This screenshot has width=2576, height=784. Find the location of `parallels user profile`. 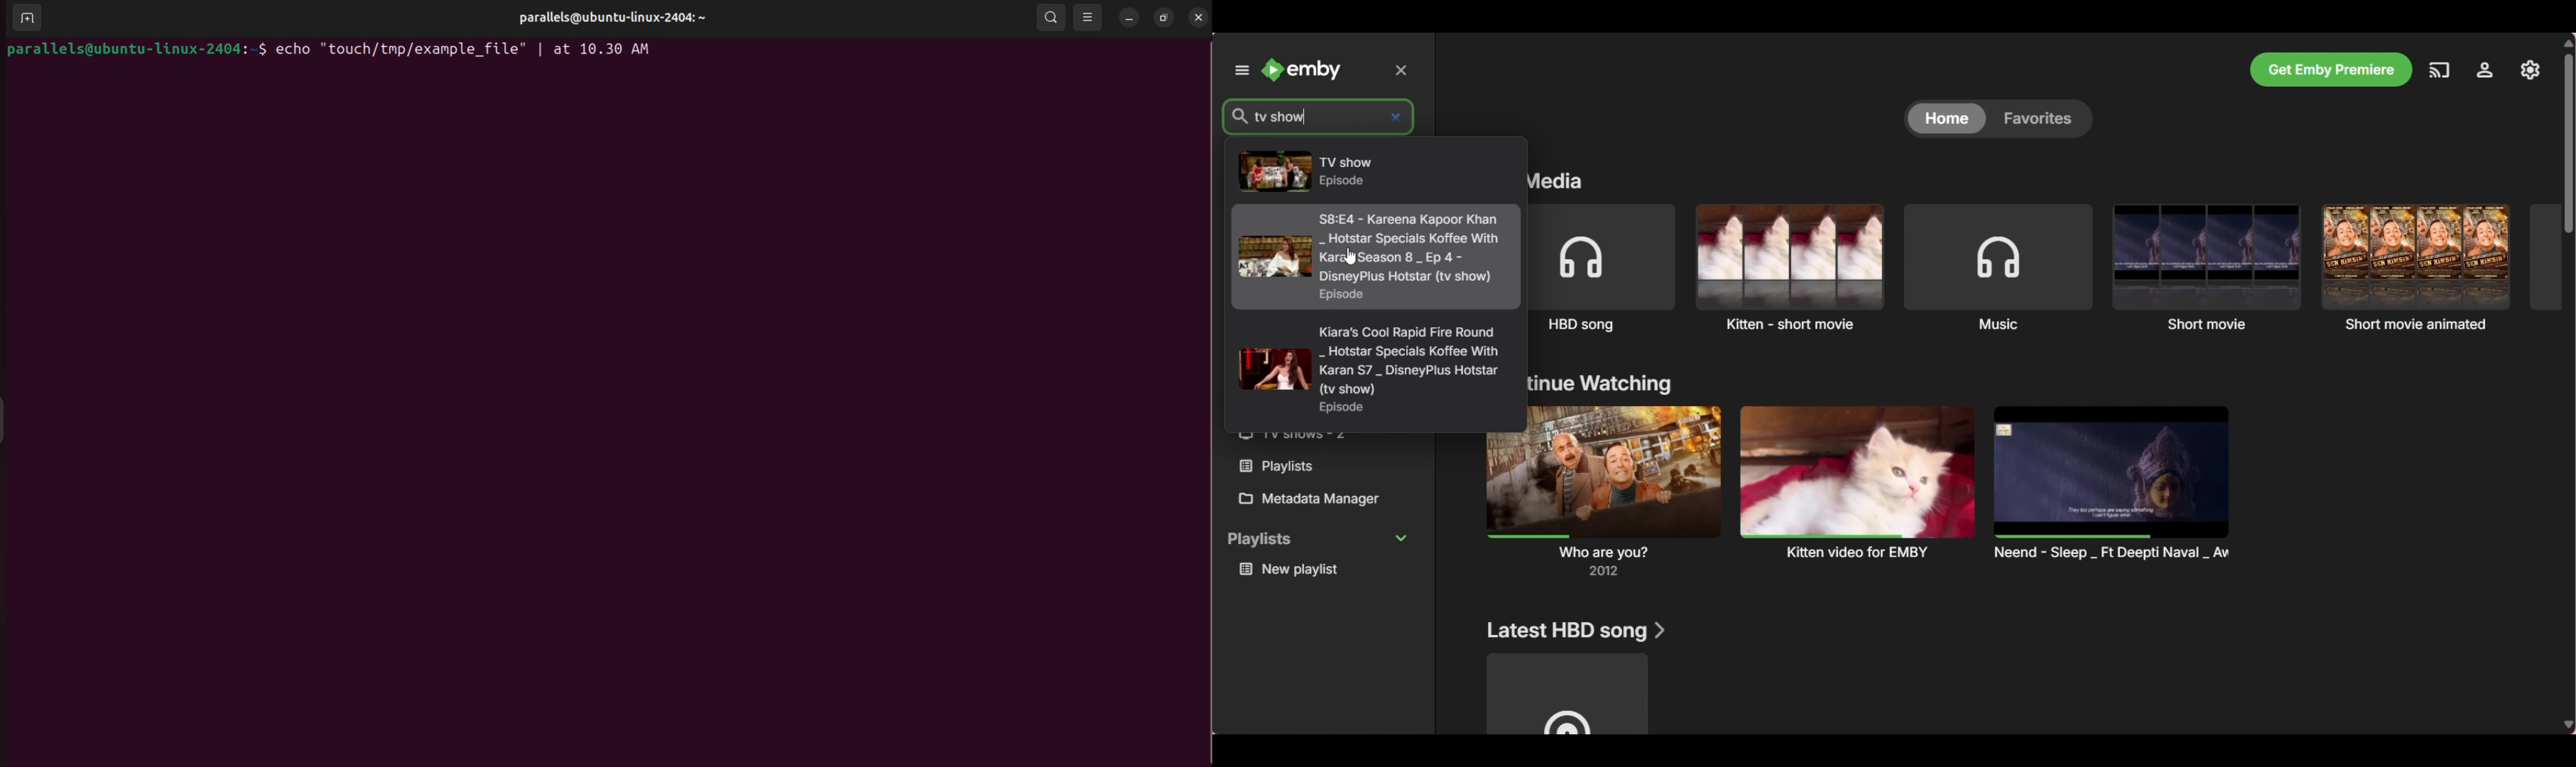

parallels user profile is located at coordinates (610, 19).